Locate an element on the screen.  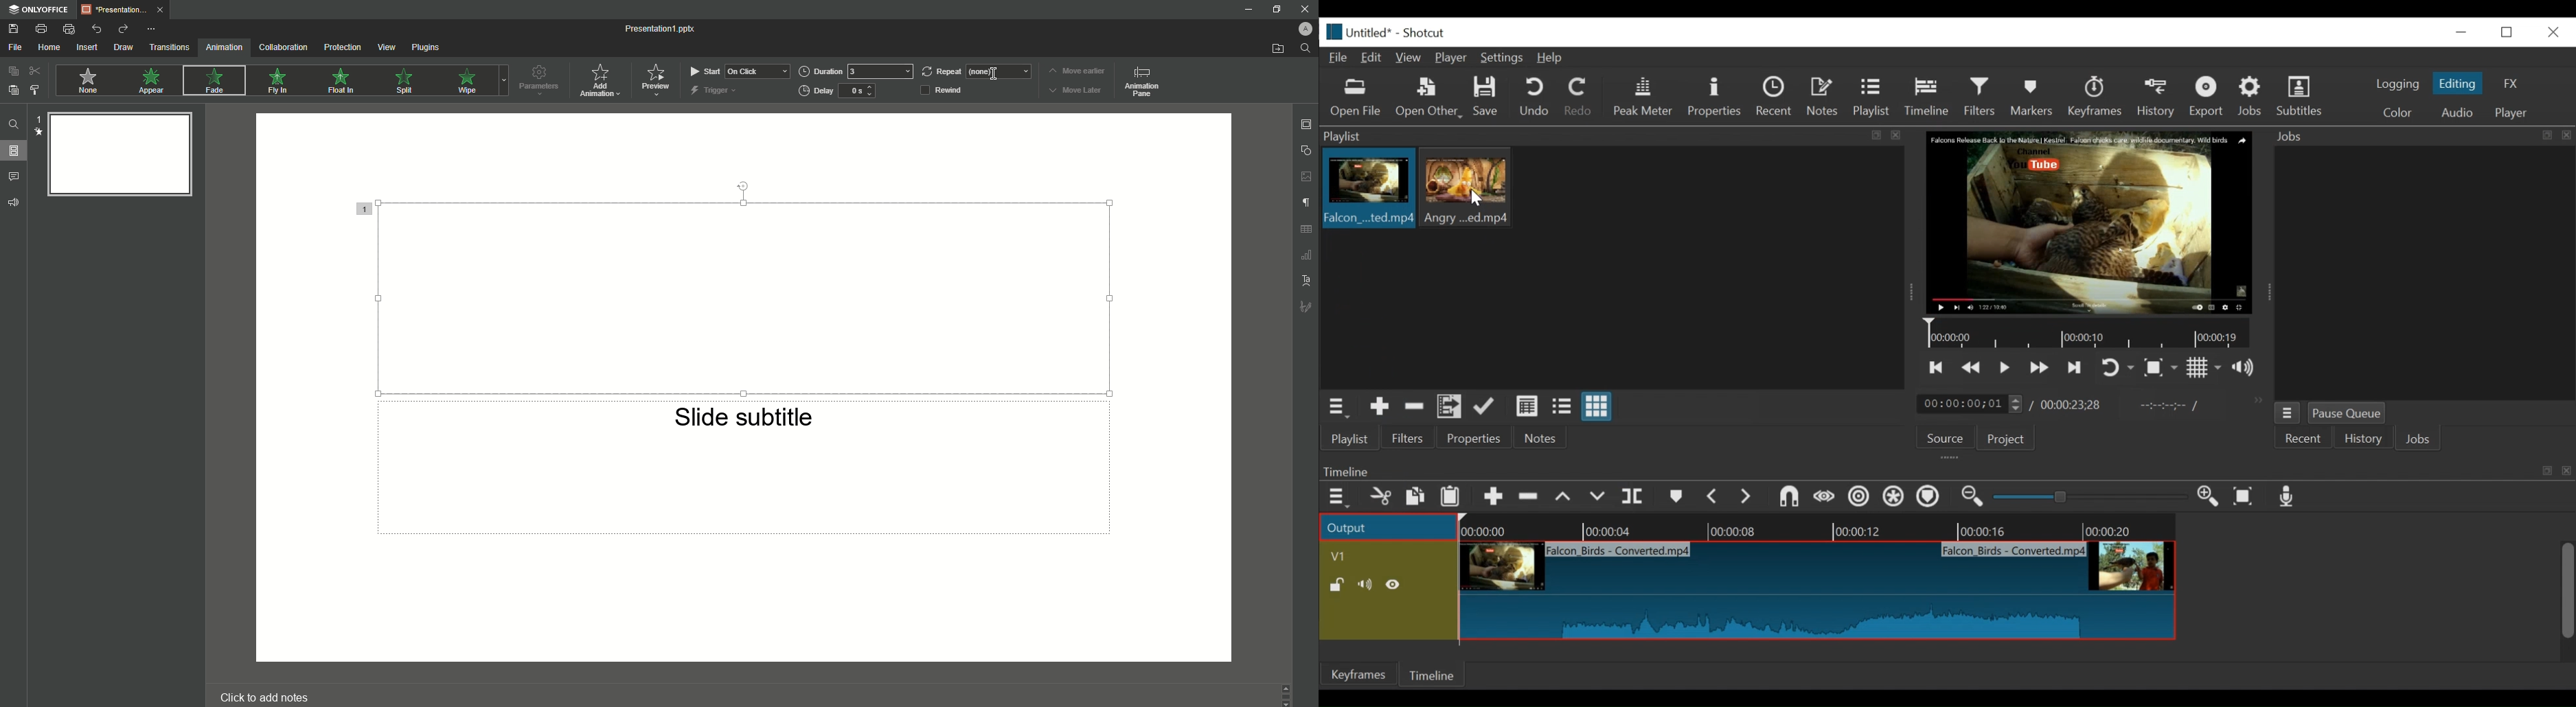
Slides is located at coordinates (14, 150).